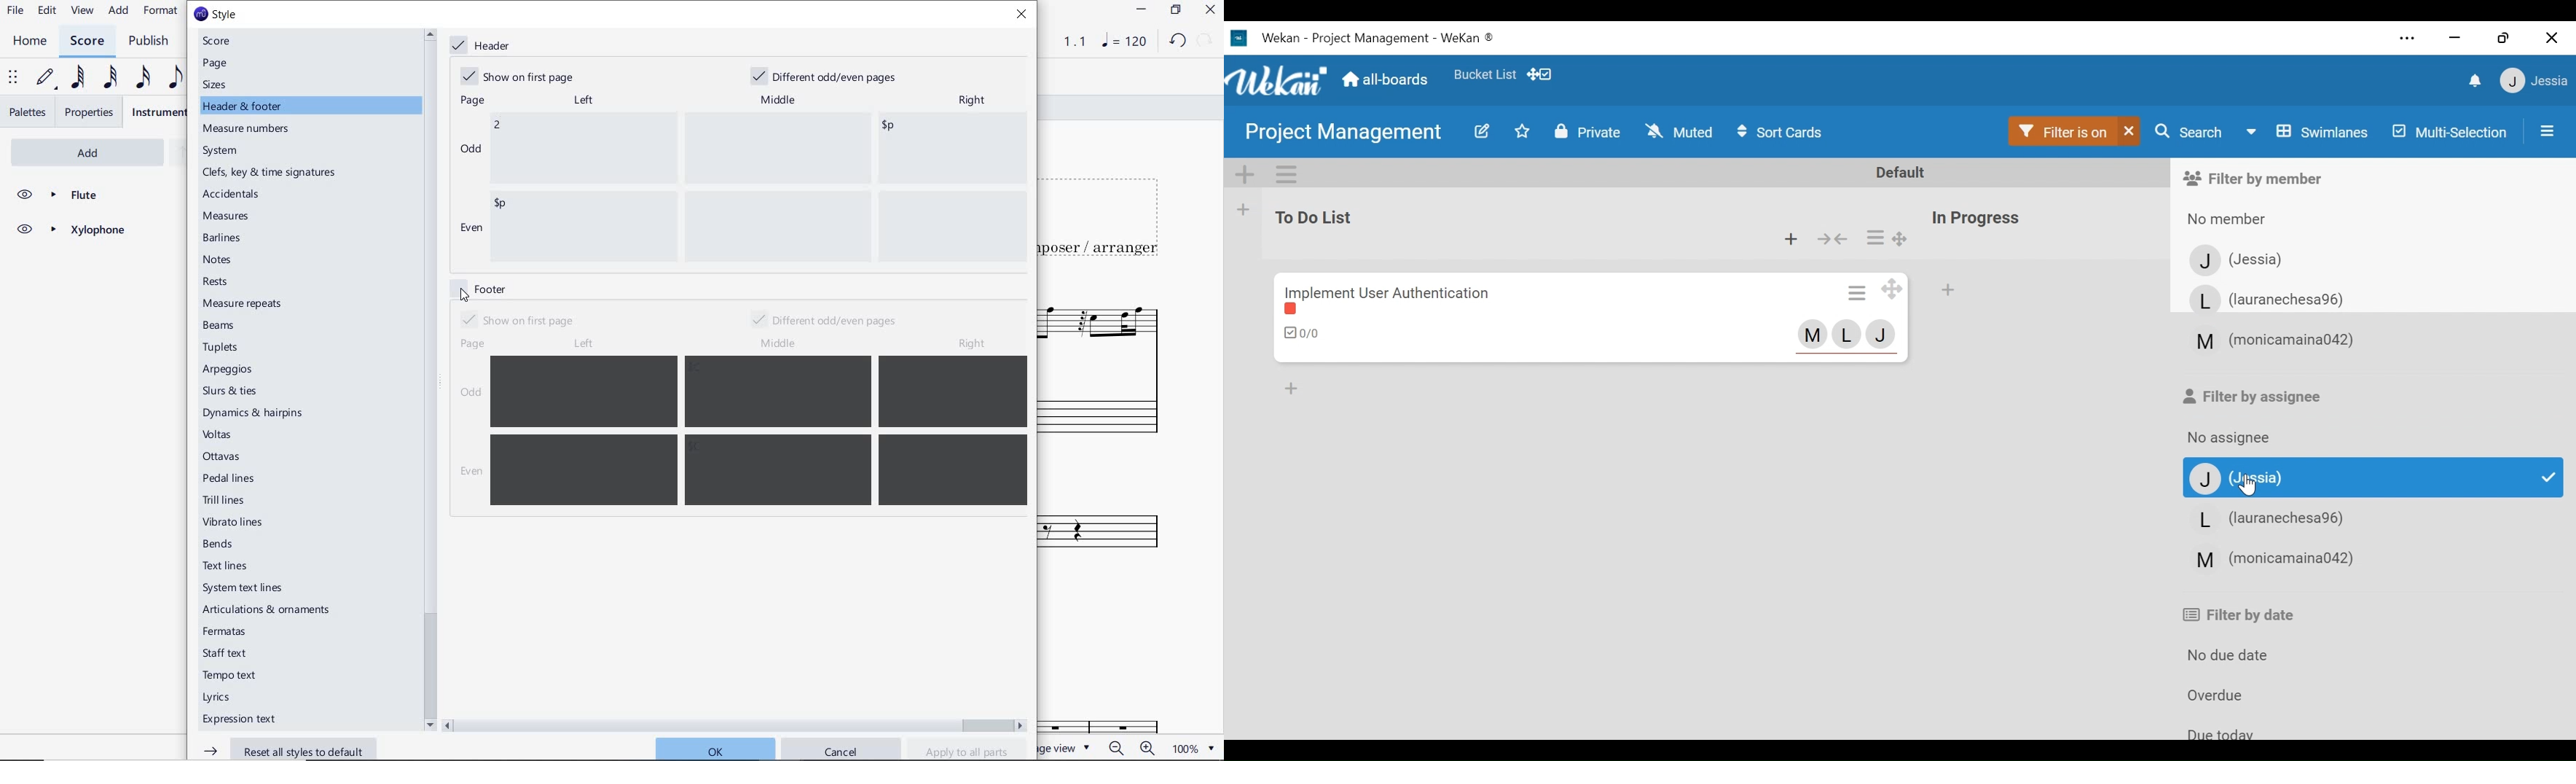 Image resolution: width=2576 pixels, height=784 pixels. Describe the element at coordinates (1896, 291) in the screenshot. I see `Desktop drag handles` at that location.